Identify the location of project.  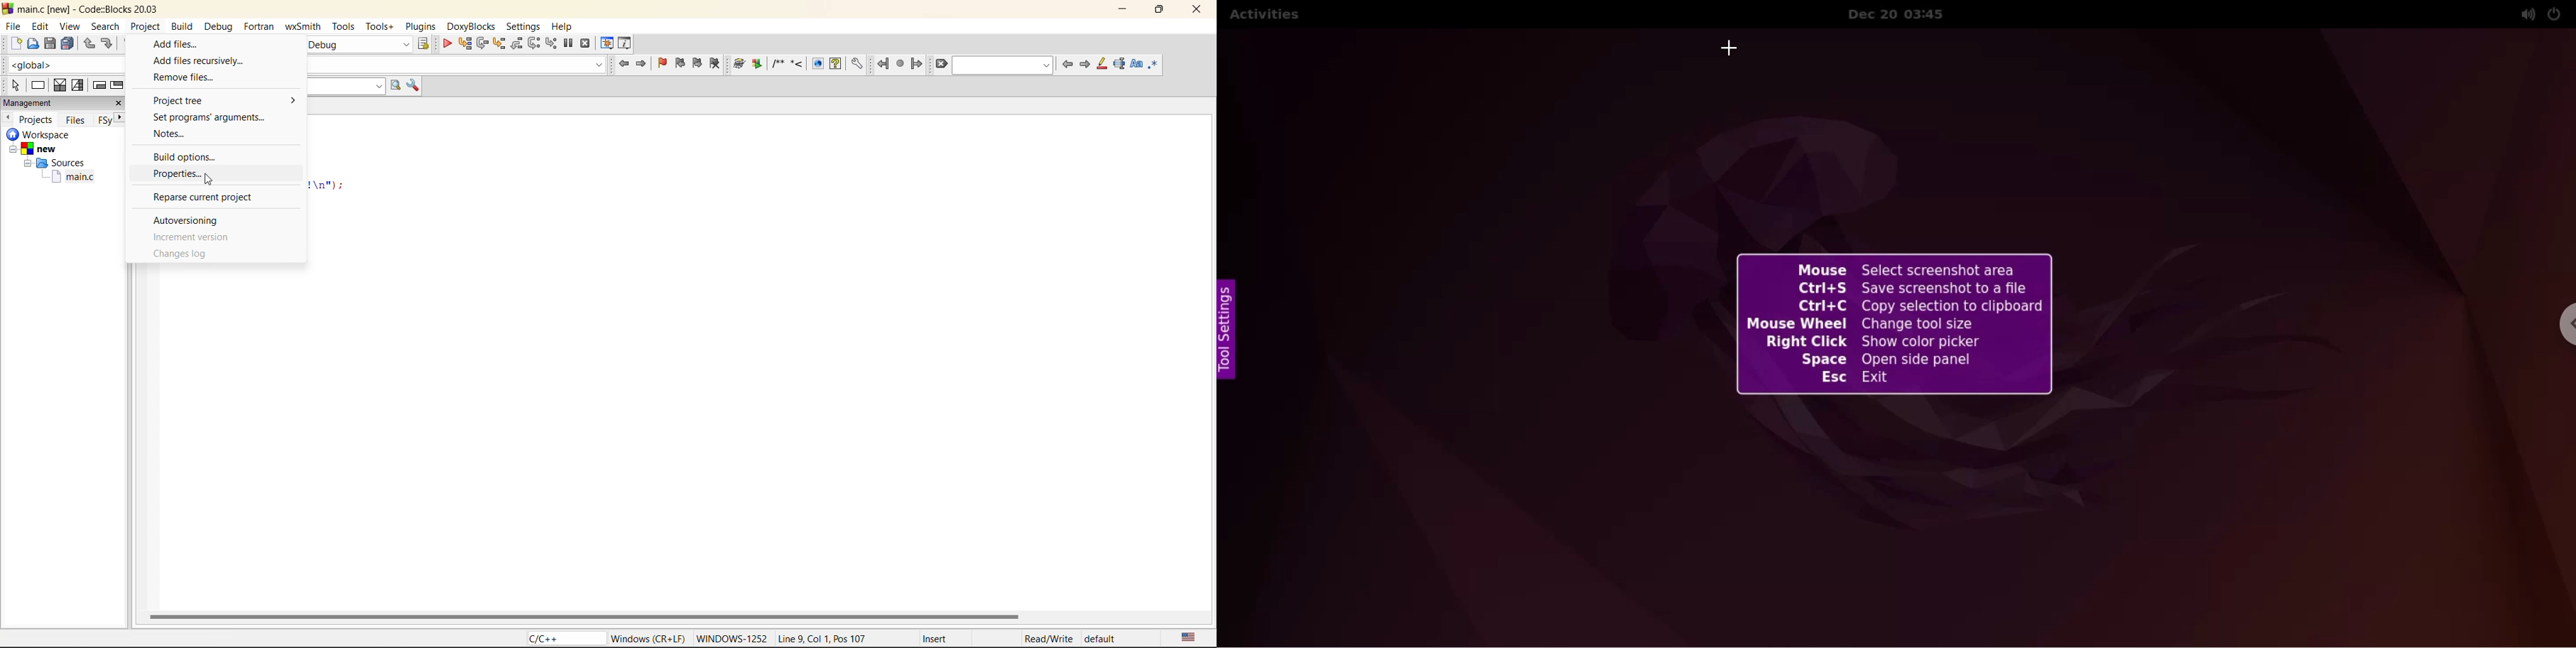
(145, 27).